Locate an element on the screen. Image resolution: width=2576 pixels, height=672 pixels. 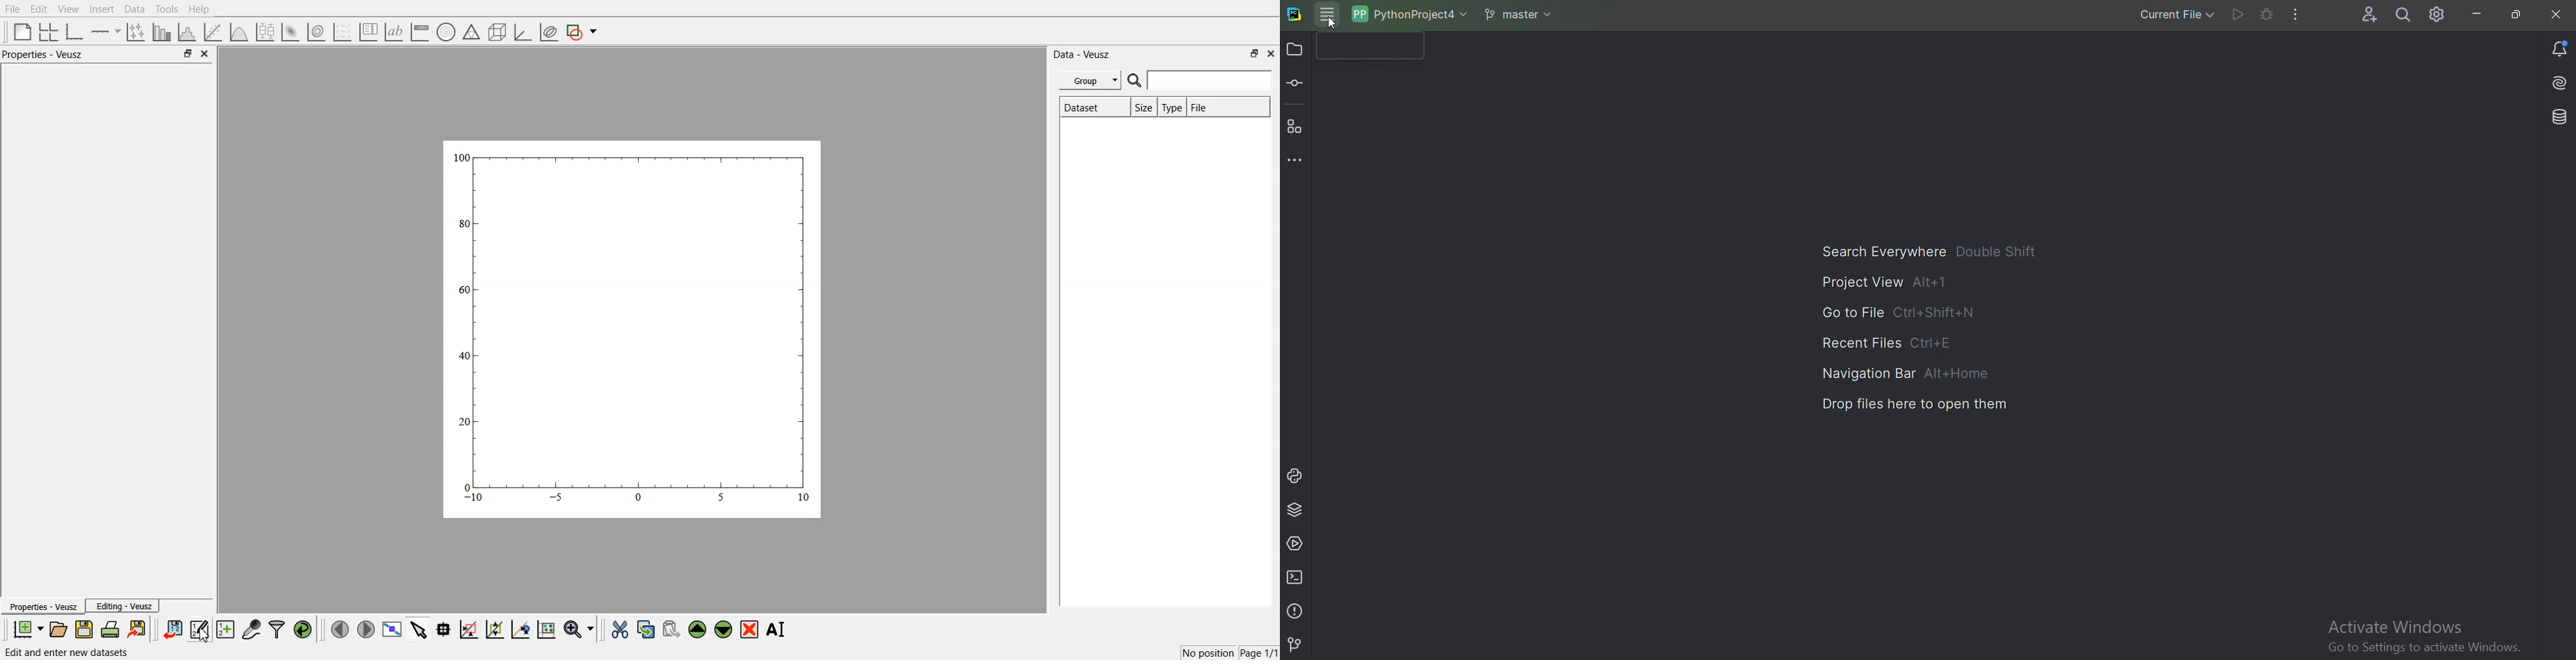
plot a function on a graph is located at coordinates (239, 31).